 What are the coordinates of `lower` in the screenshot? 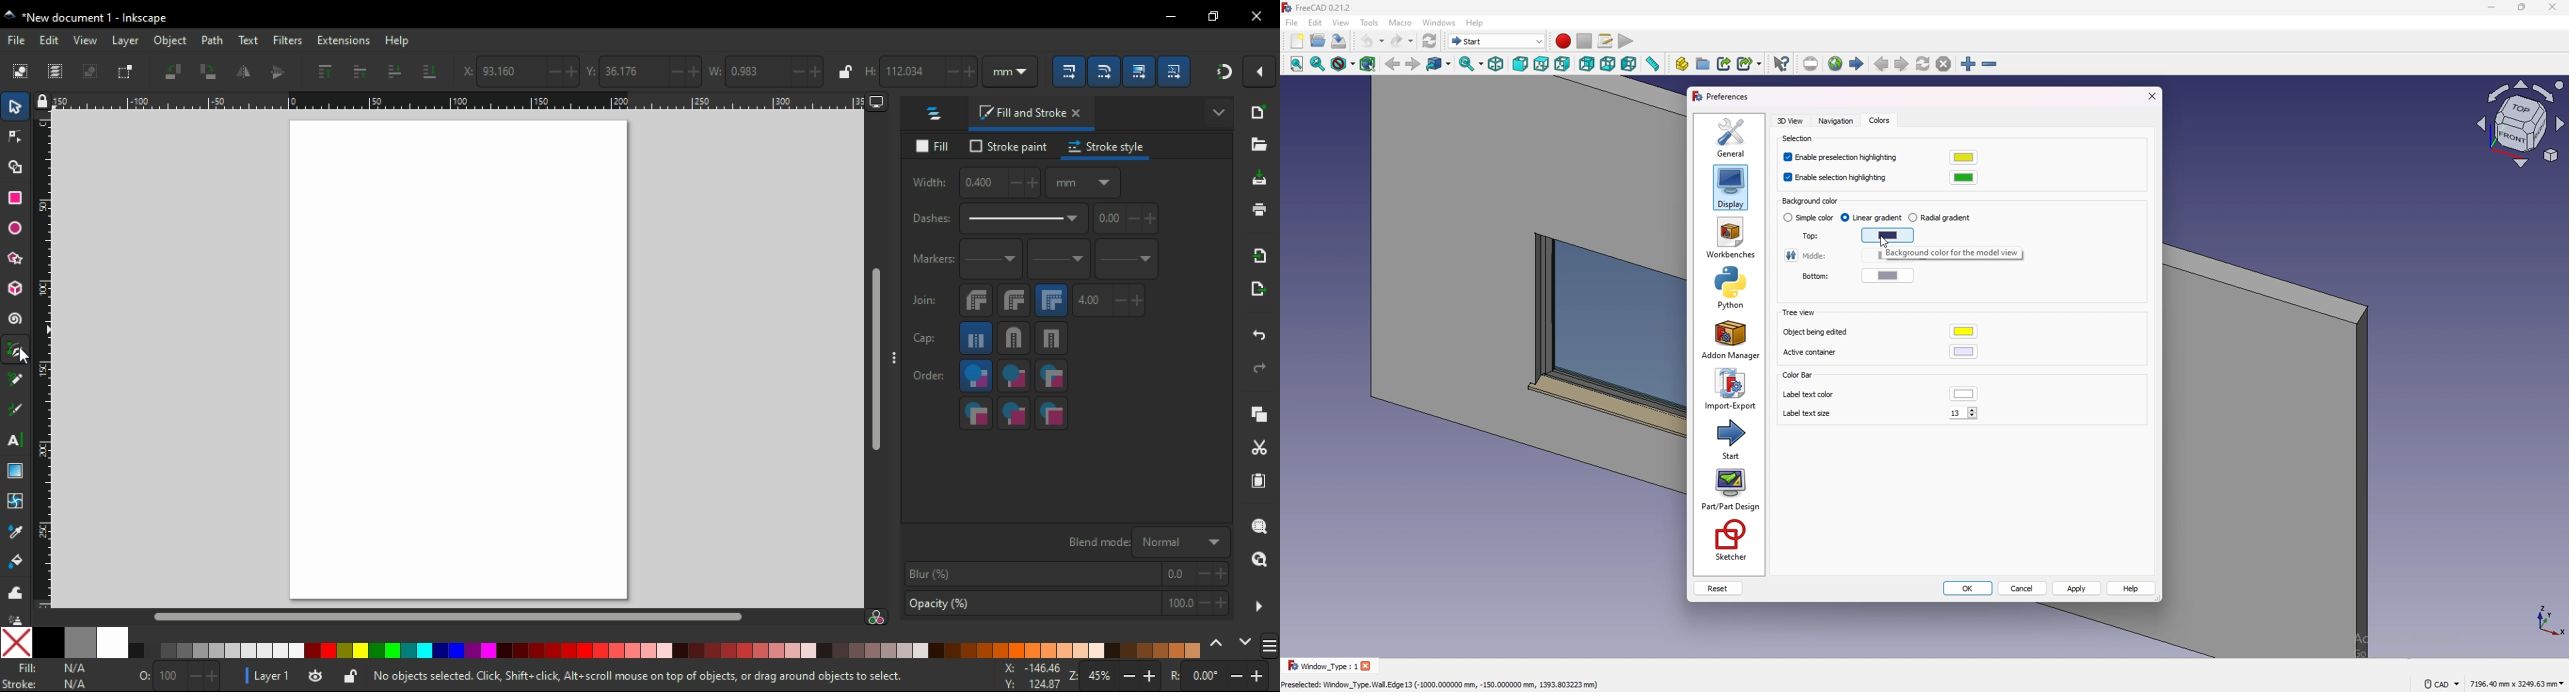 It's located at (394, 72).